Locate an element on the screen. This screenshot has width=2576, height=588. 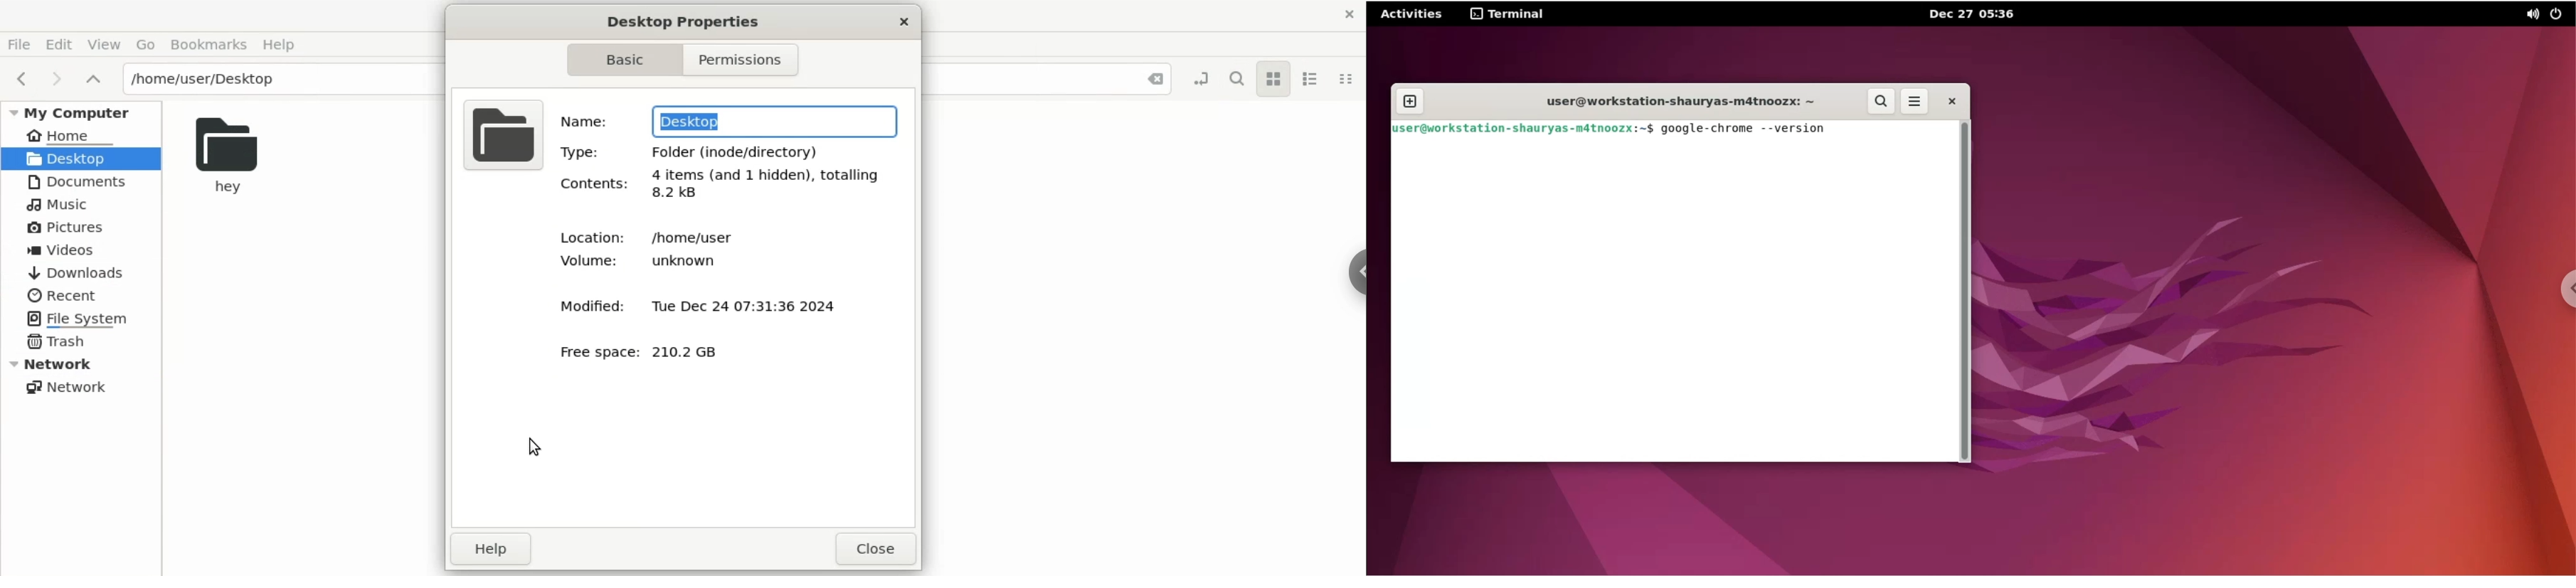
sound options is located at coordinates (2532, 15).